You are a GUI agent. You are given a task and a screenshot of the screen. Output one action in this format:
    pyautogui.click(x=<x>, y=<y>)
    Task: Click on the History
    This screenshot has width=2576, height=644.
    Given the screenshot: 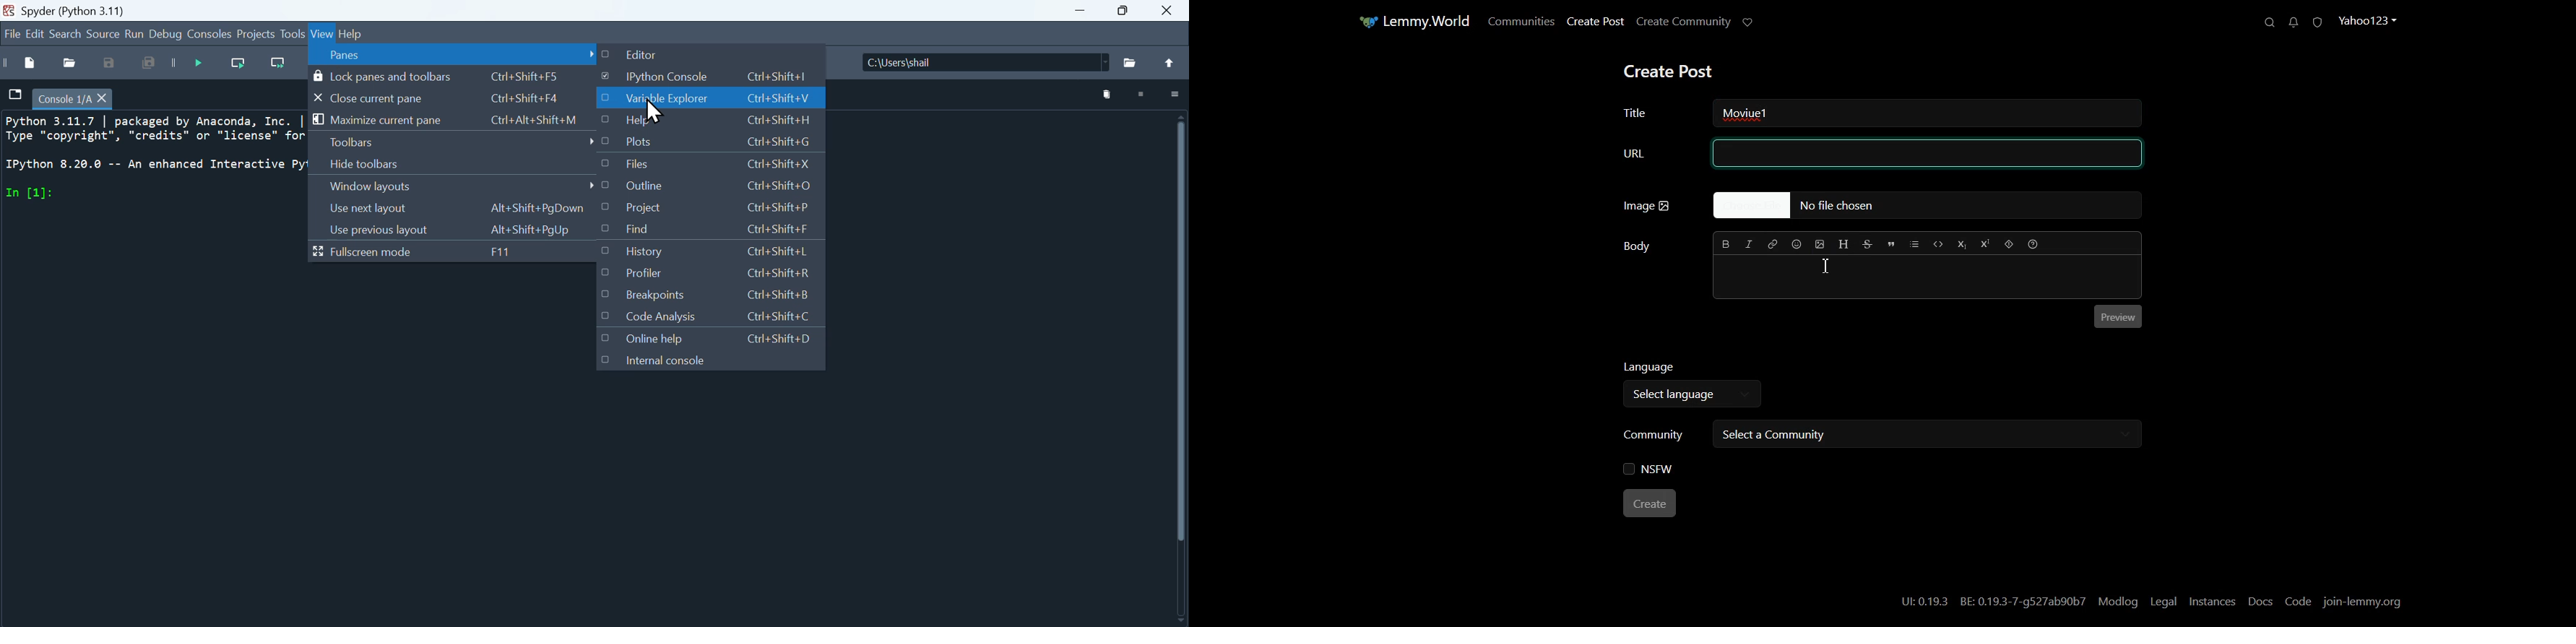 What is the action you would take?
    pyautogui.click(x=710, y=250)
    